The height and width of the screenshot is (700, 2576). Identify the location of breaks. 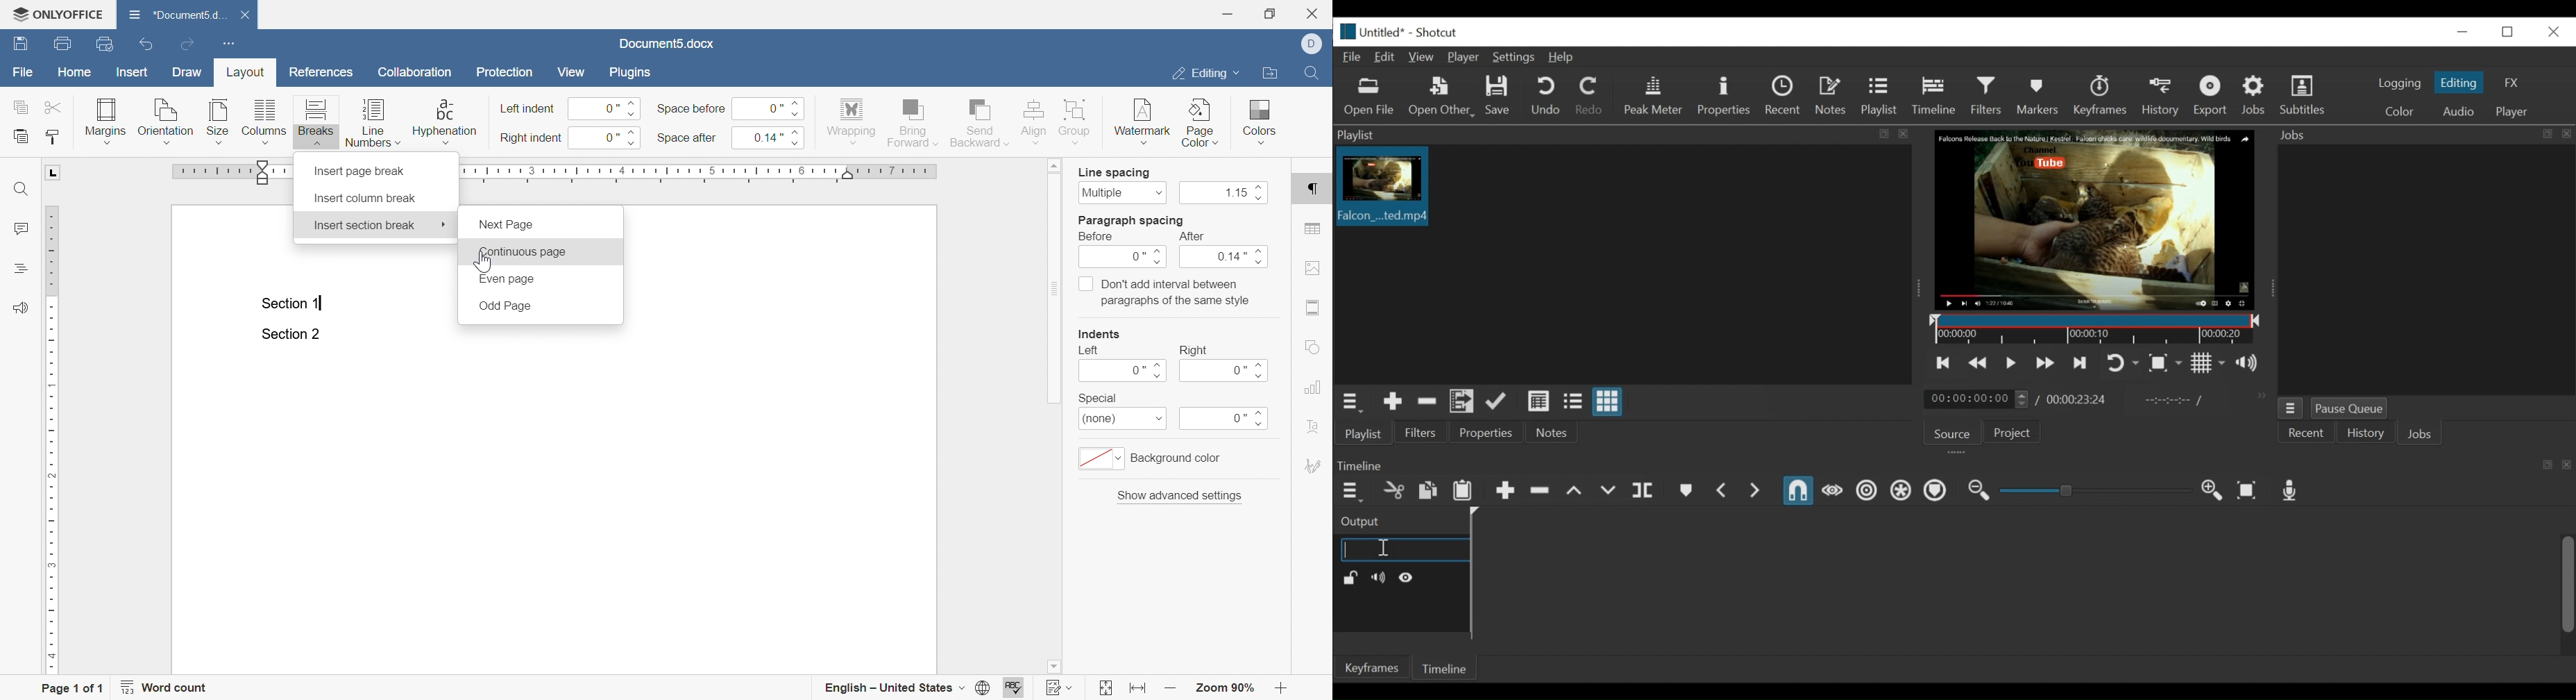
(316, 122).